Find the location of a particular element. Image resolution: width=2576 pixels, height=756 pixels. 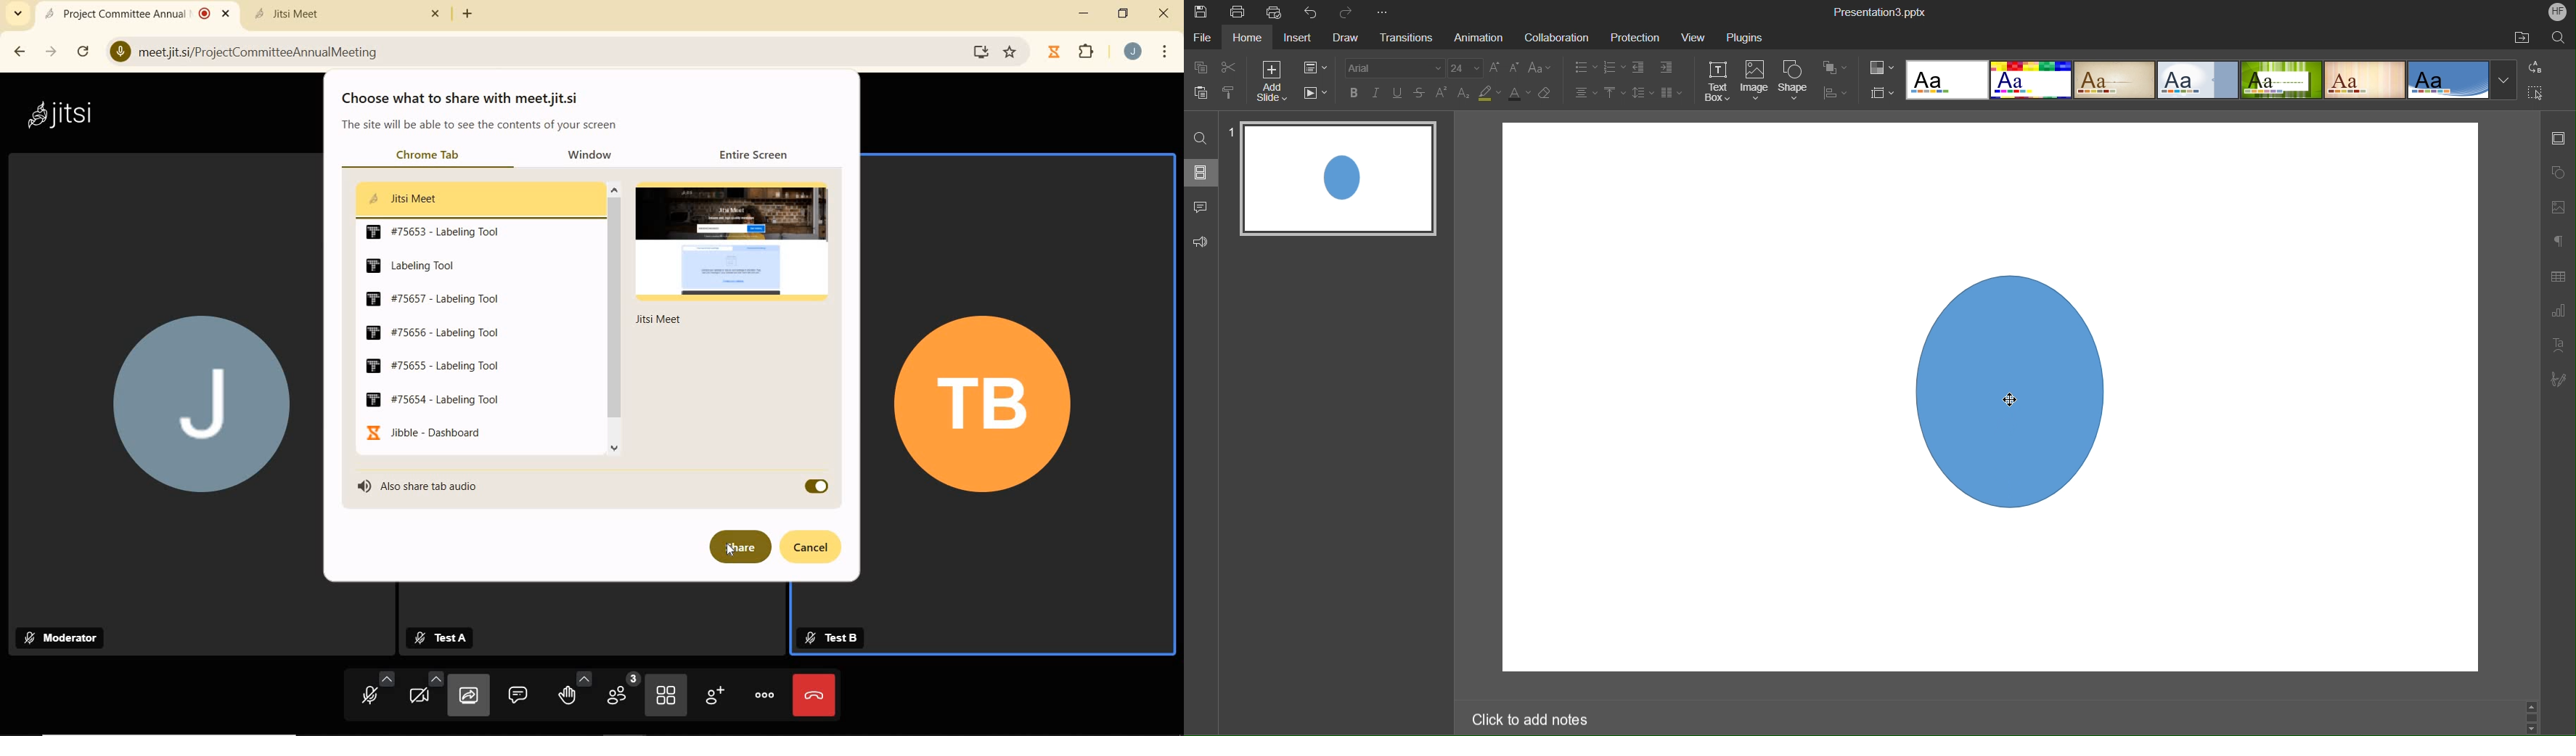

ADD NEW TAB is located at coordinates (468, 13).